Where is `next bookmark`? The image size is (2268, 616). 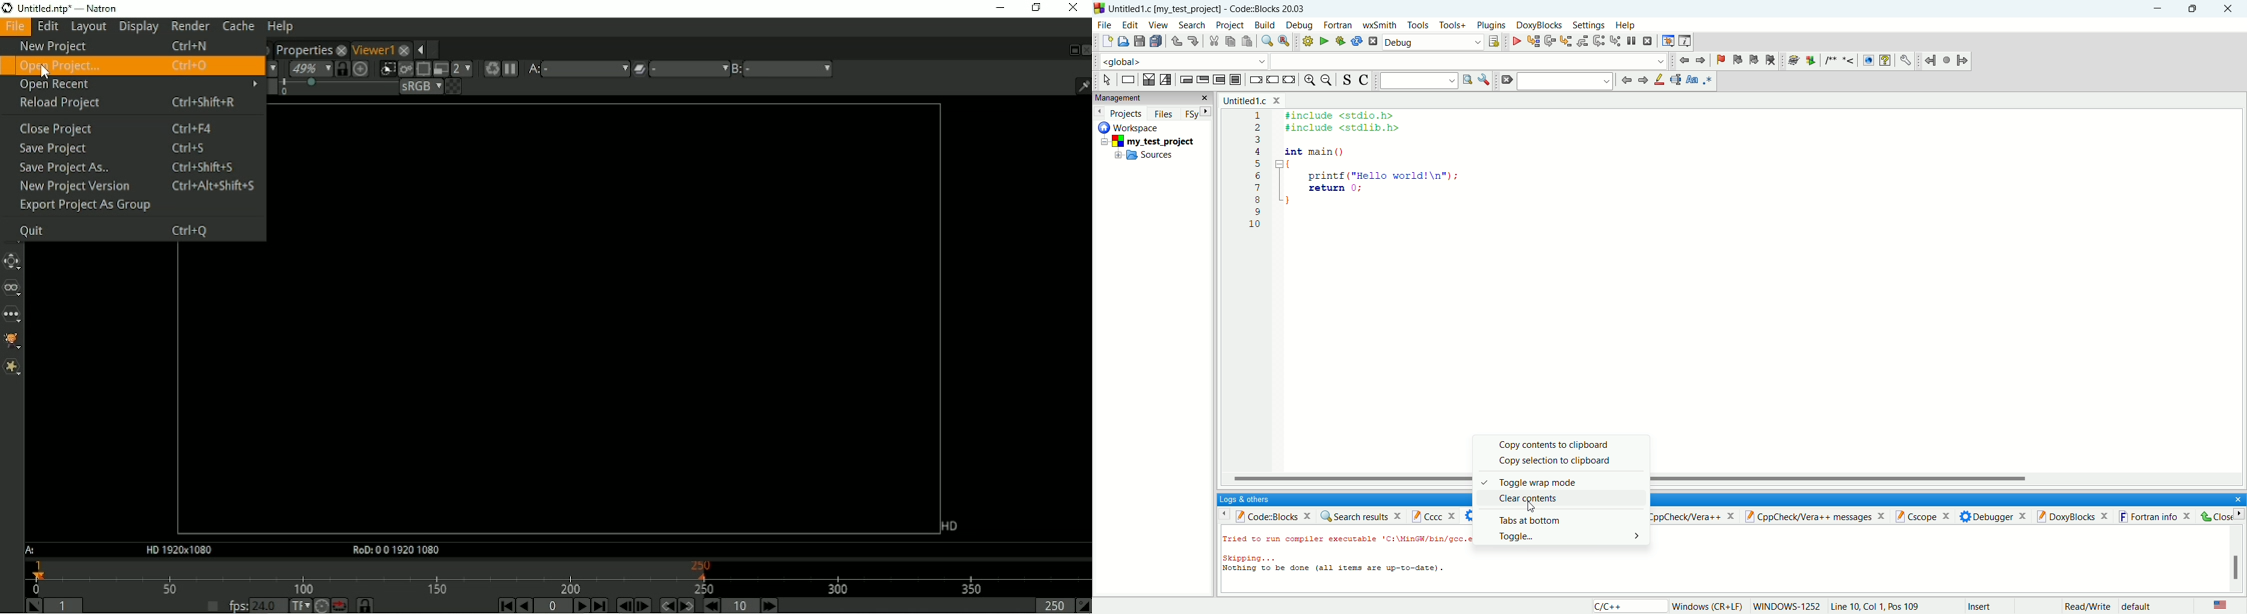
next bookmark is located at coordinates (1752, 62).